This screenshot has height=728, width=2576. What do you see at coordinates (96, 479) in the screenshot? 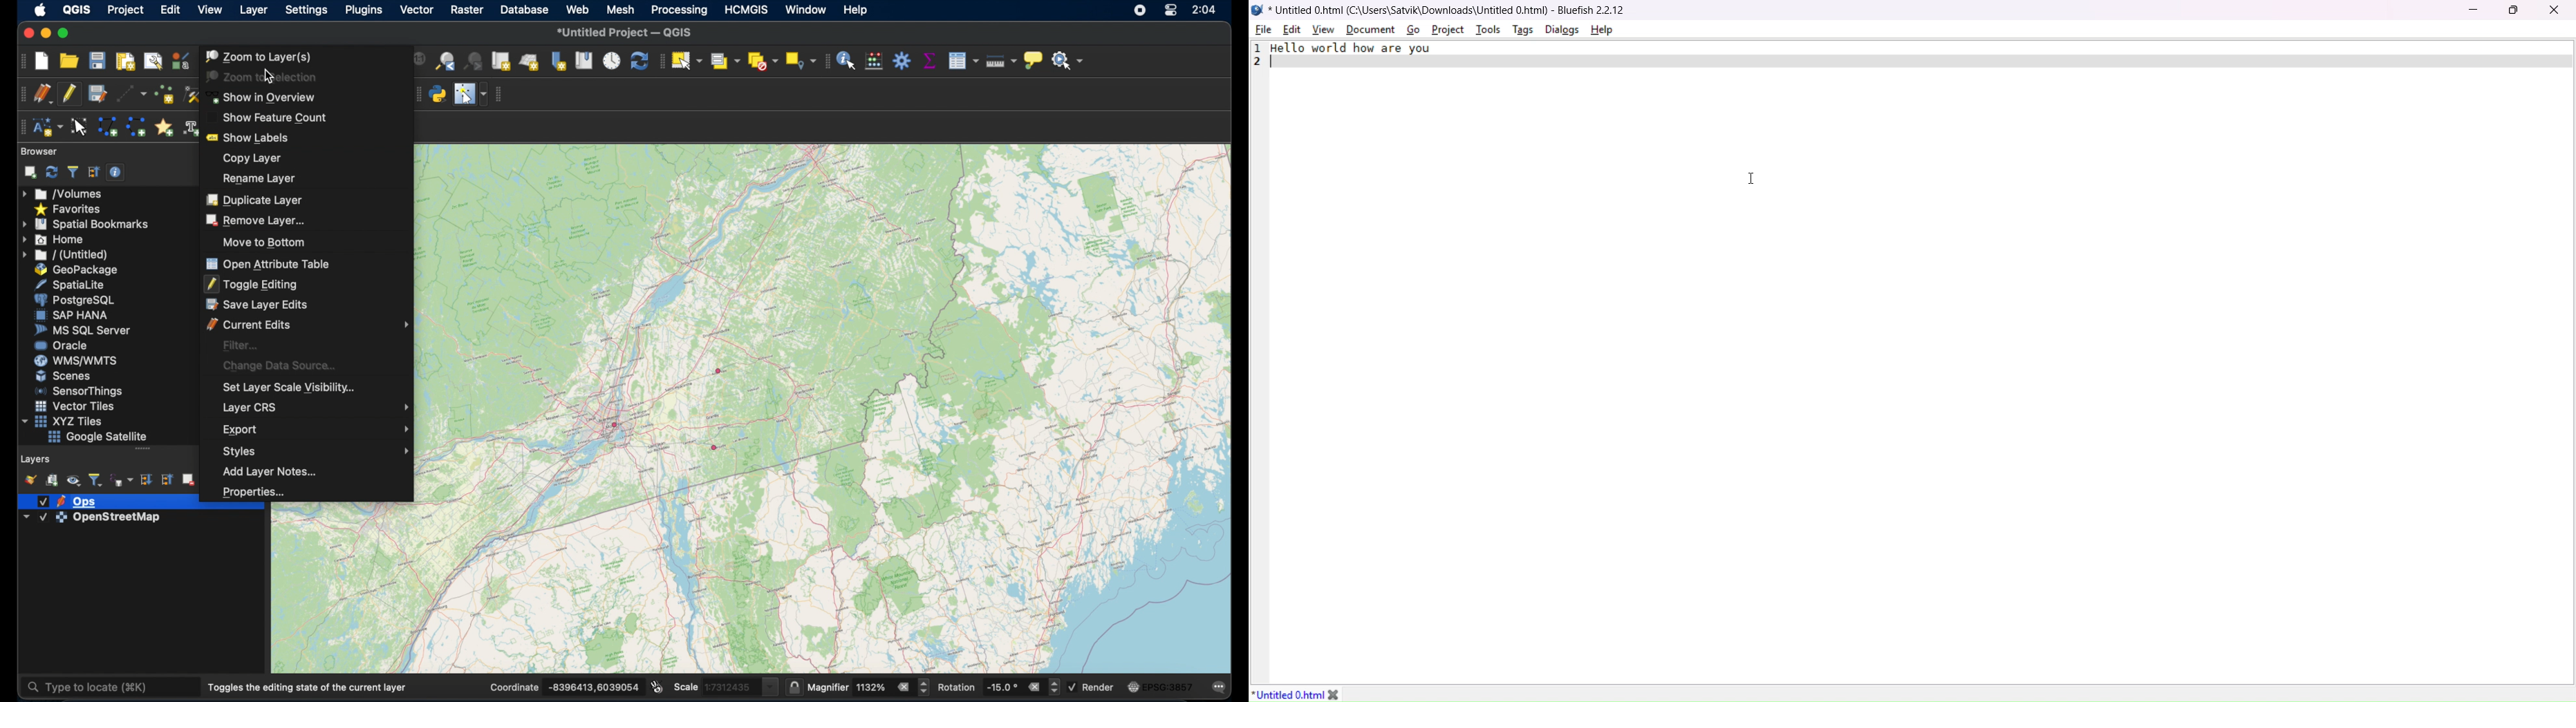
I see `filter legend` at bounding box center [96, 479].